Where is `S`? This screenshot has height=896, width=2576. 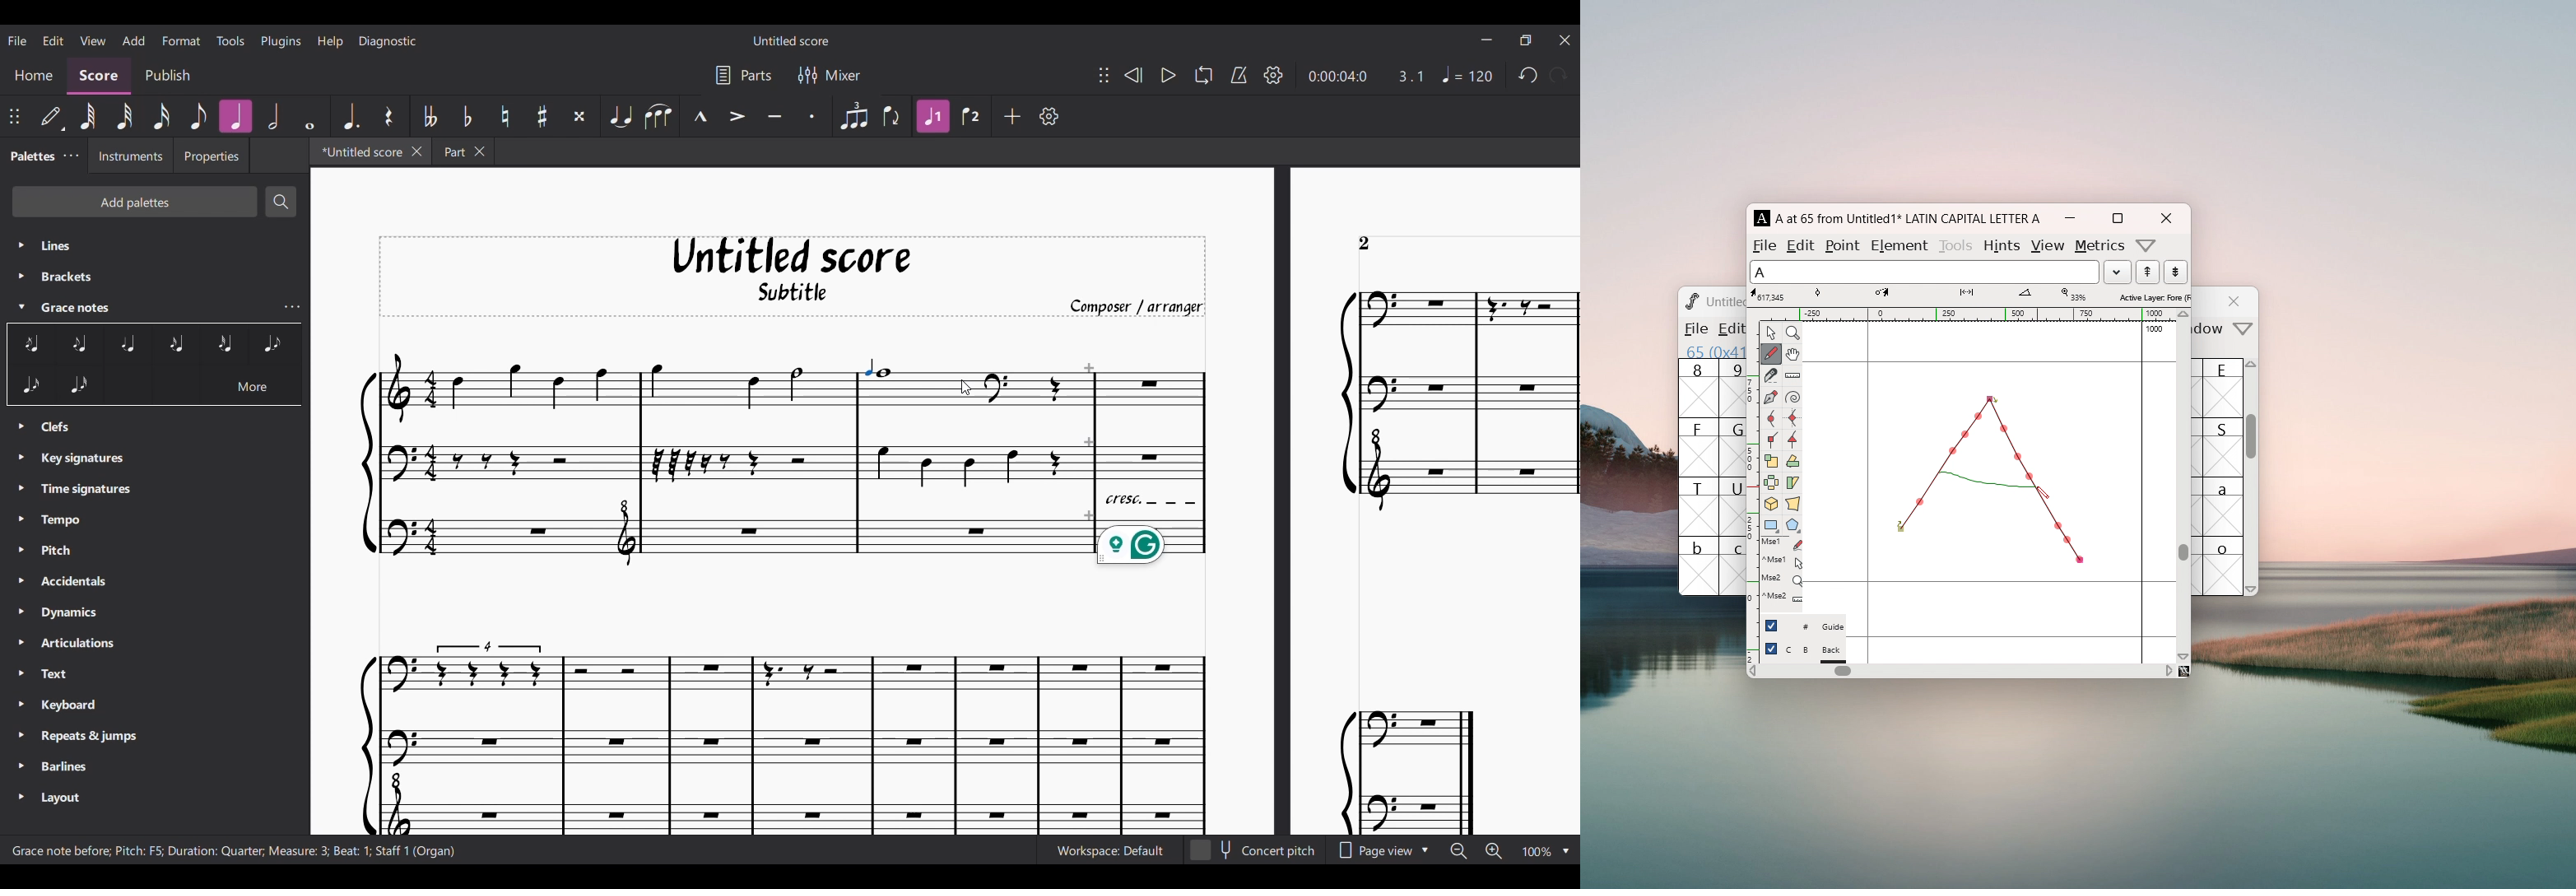 S is located at coordinates (2223, 447).